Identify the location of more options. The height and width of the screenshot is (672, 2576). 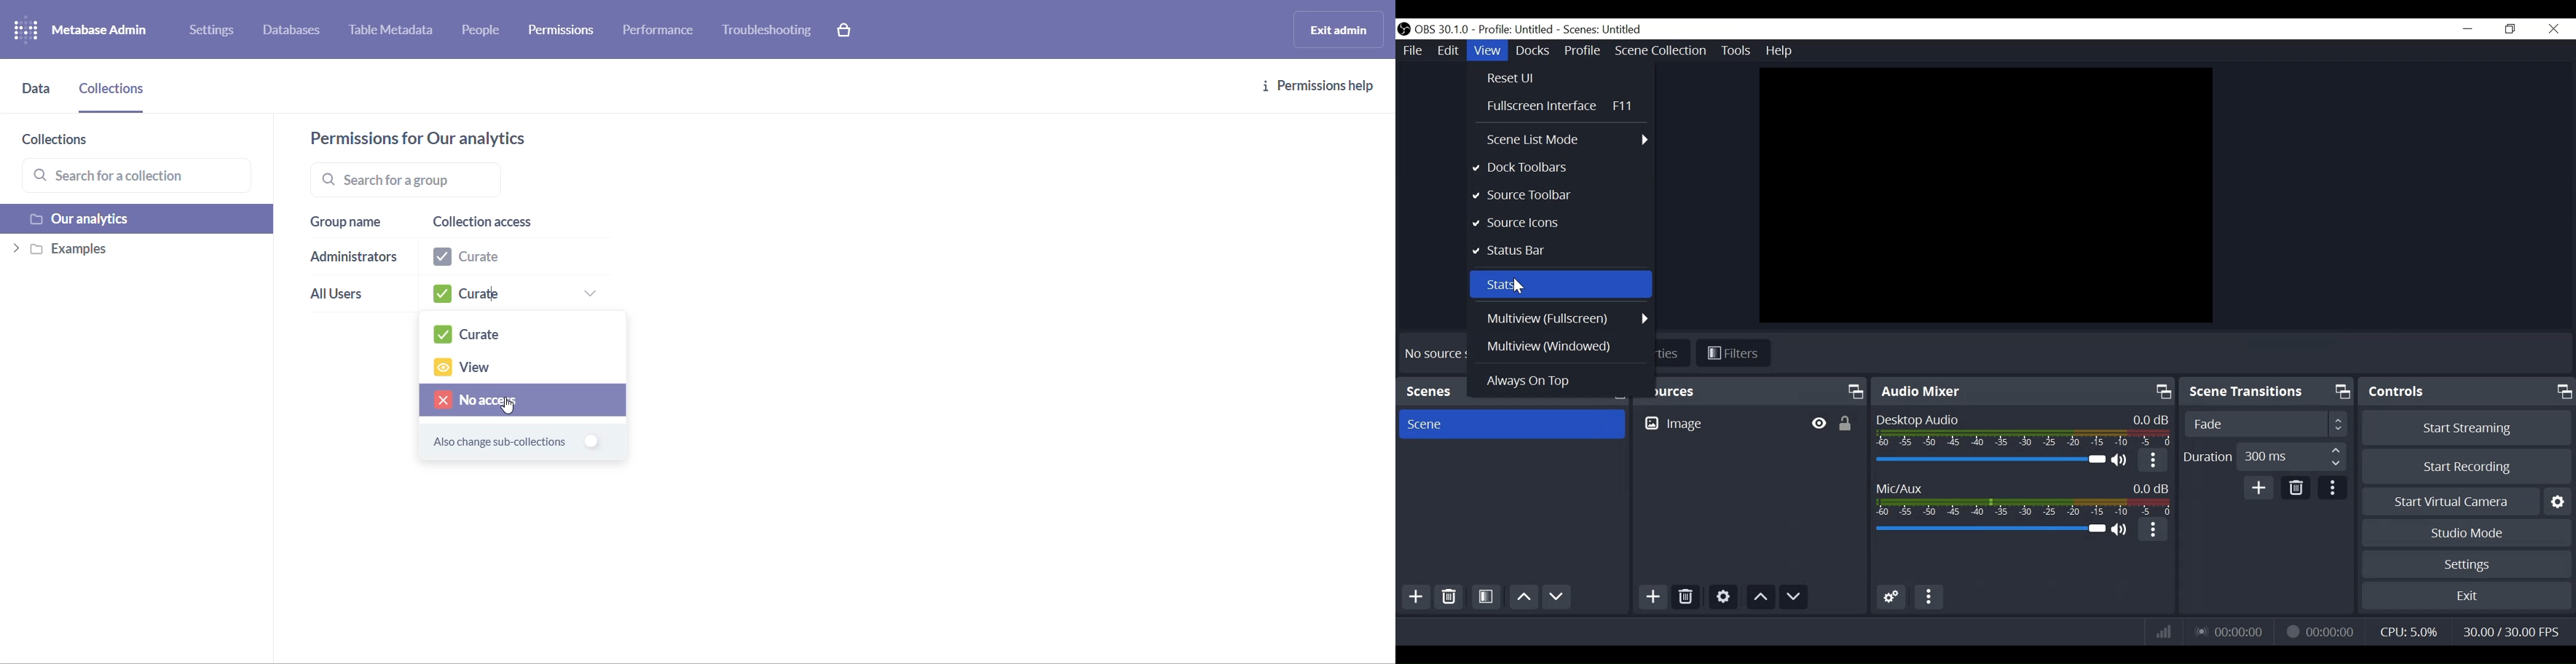
(2330, 489).